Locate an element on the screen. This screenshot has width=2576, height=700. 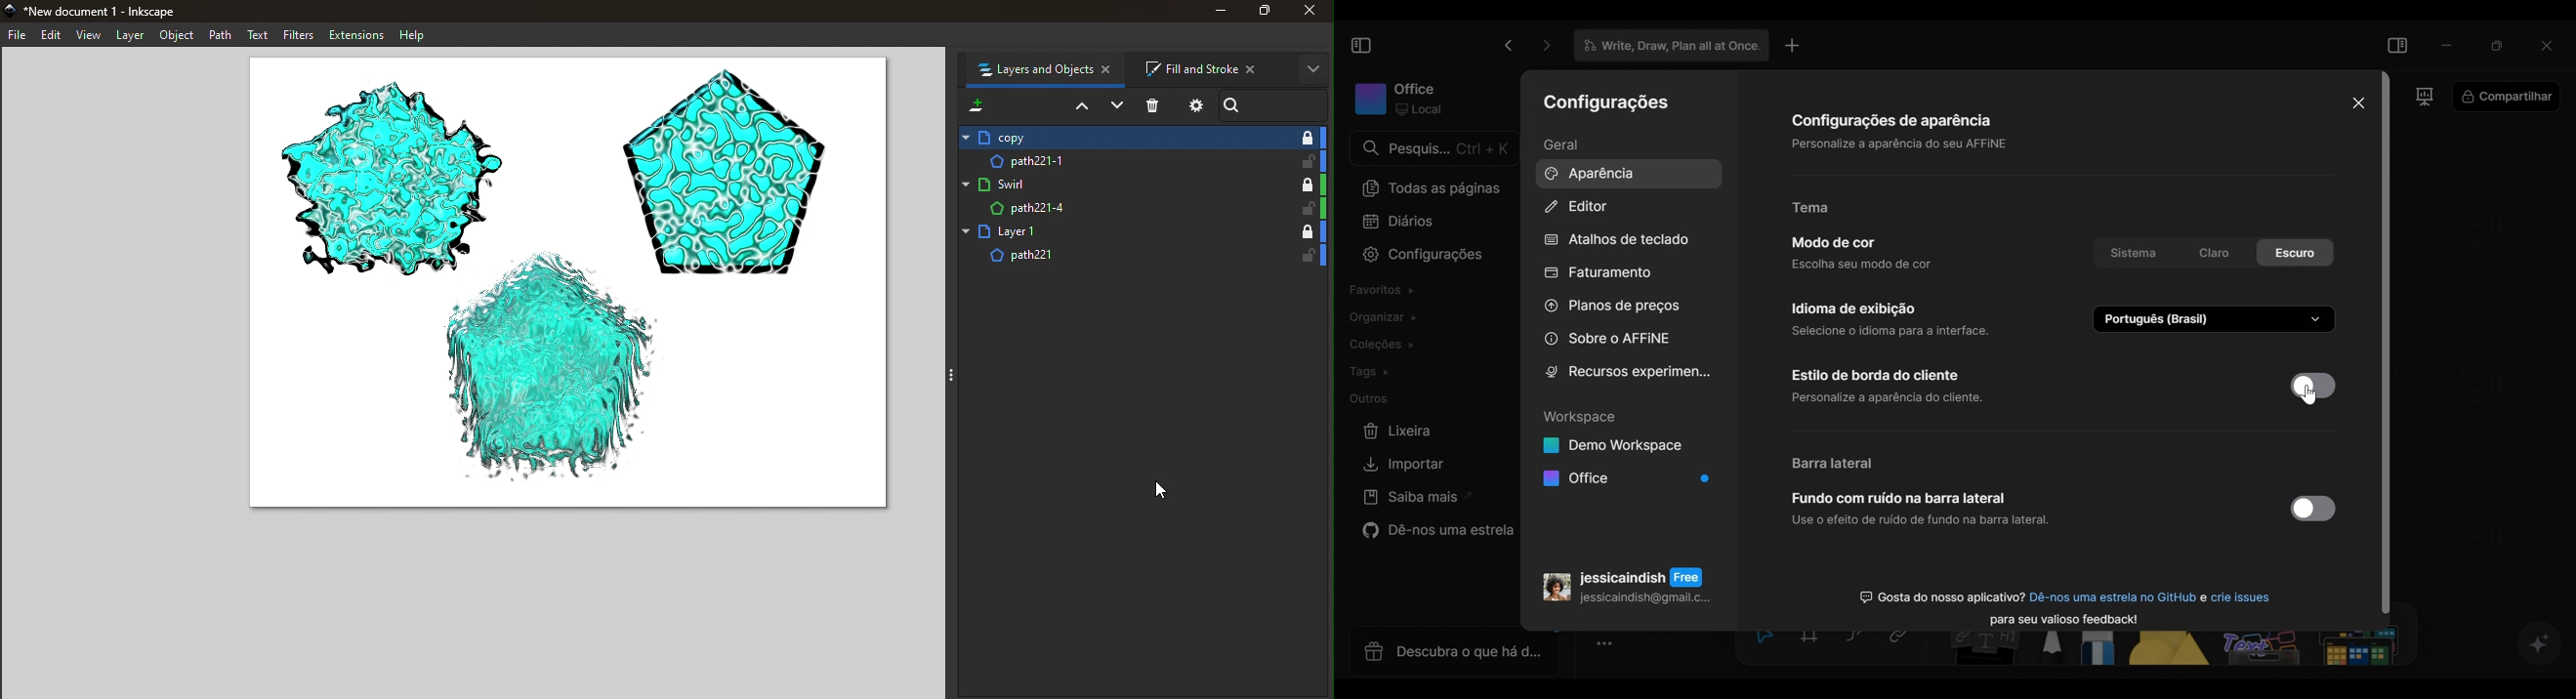
lock/unlock layer is located at coordinates (1306, 256).